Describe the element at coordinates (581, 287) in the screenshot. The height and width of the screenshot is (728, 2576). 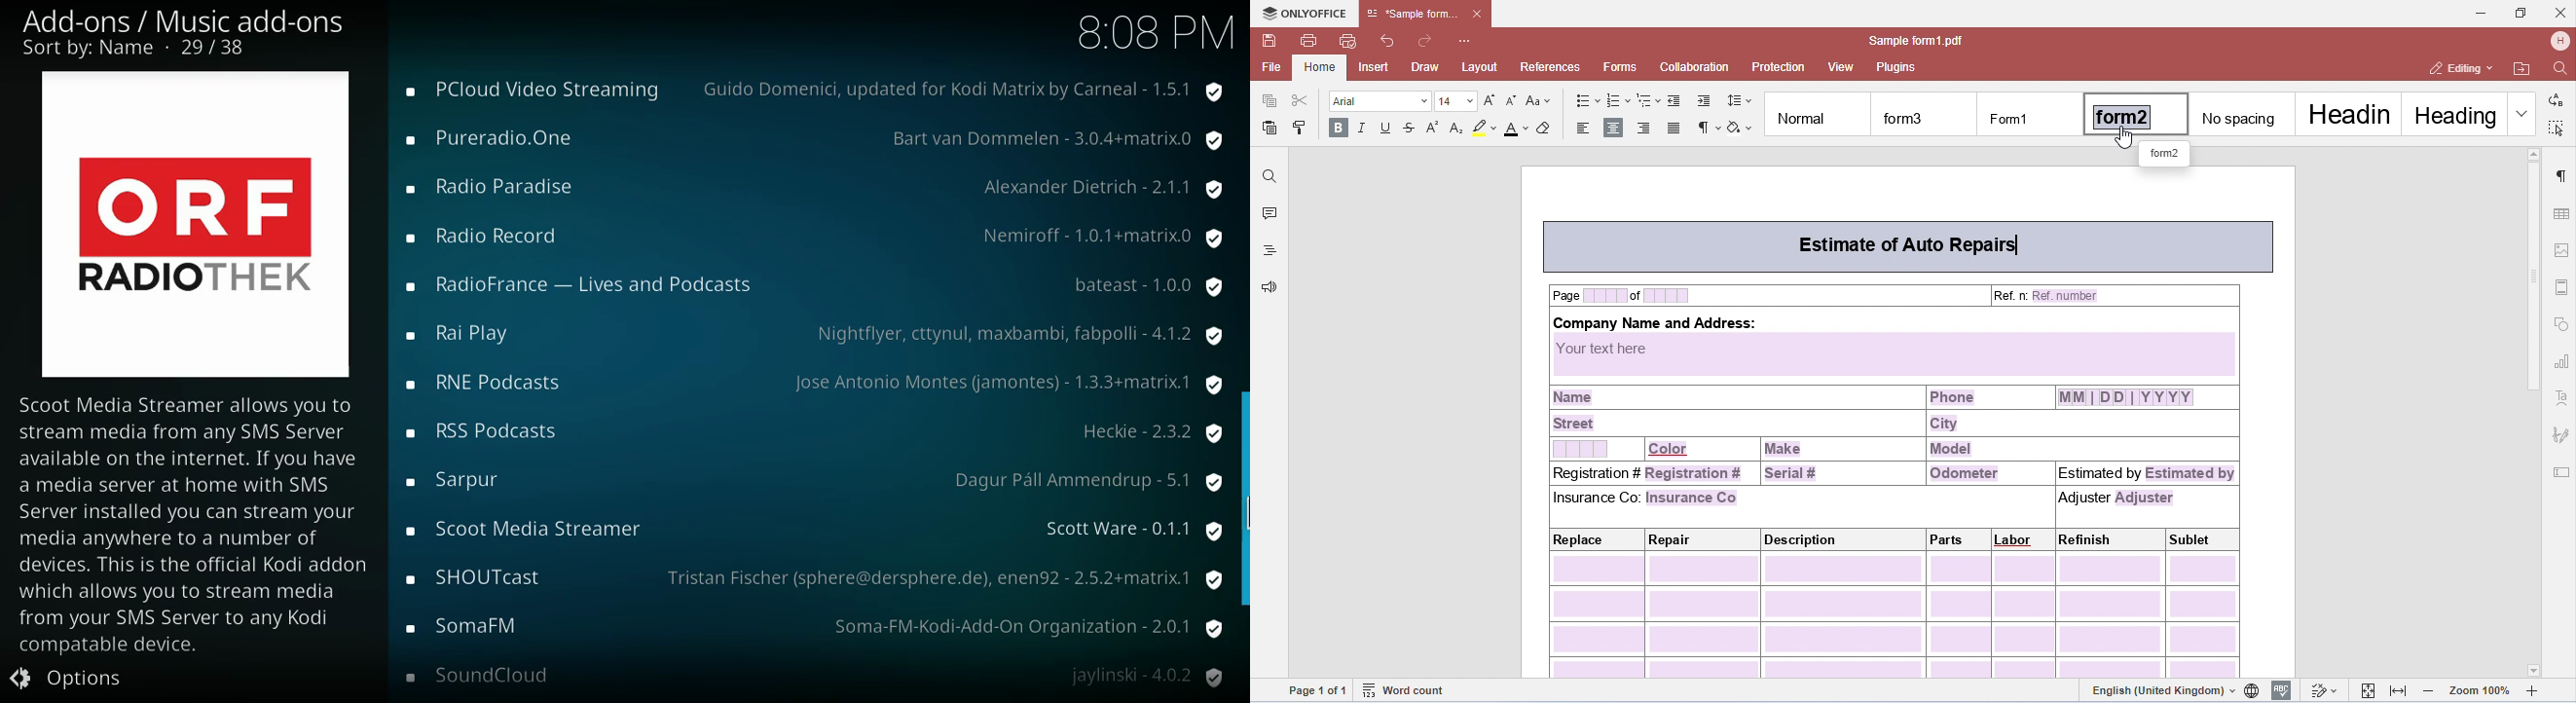
I see `add-on` at that location.